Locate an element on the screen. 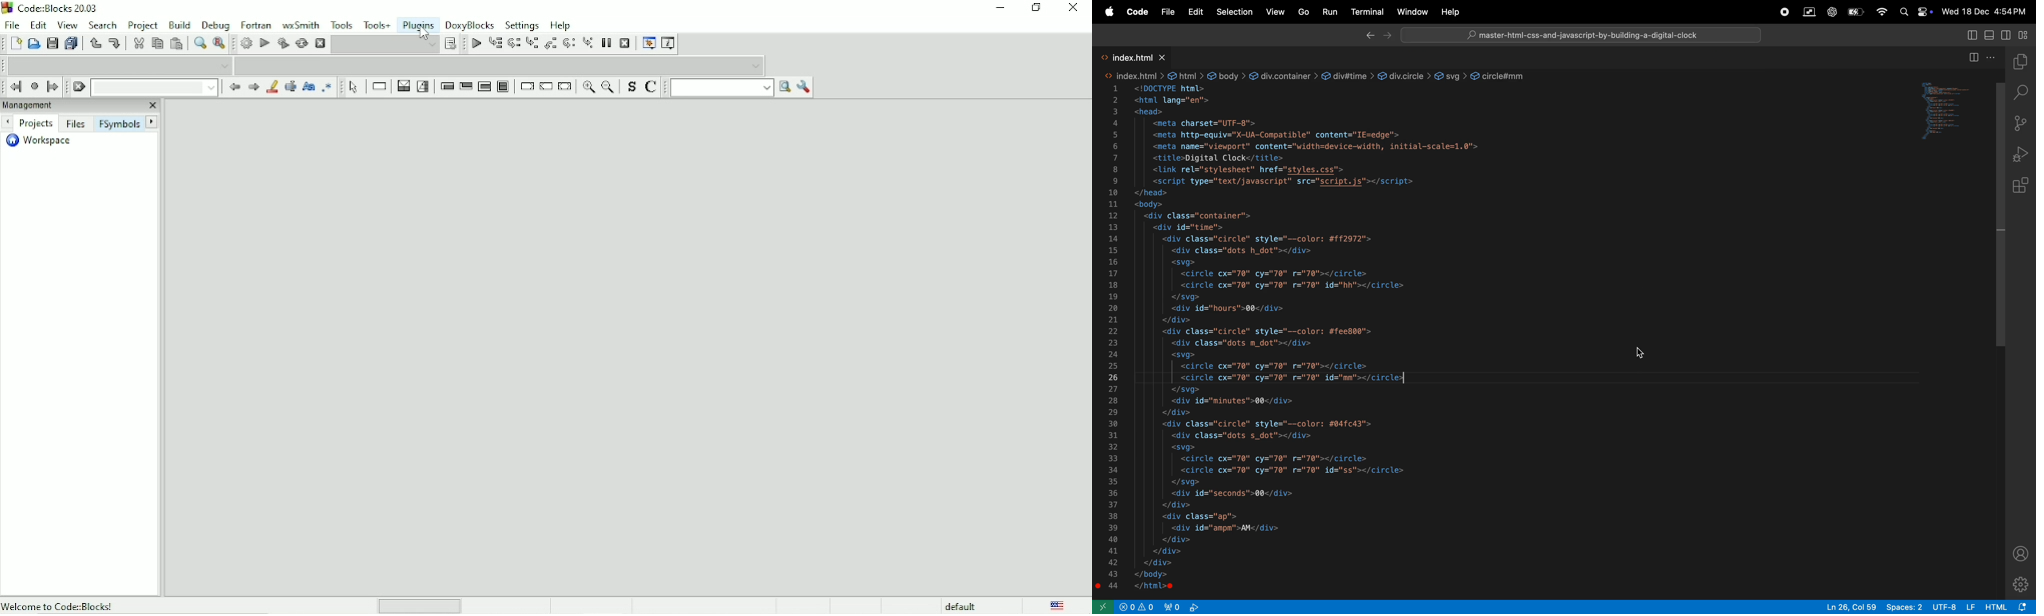 The height and width of the screenshot is (616, 2044). Code is located at coordinates (1137, 12).